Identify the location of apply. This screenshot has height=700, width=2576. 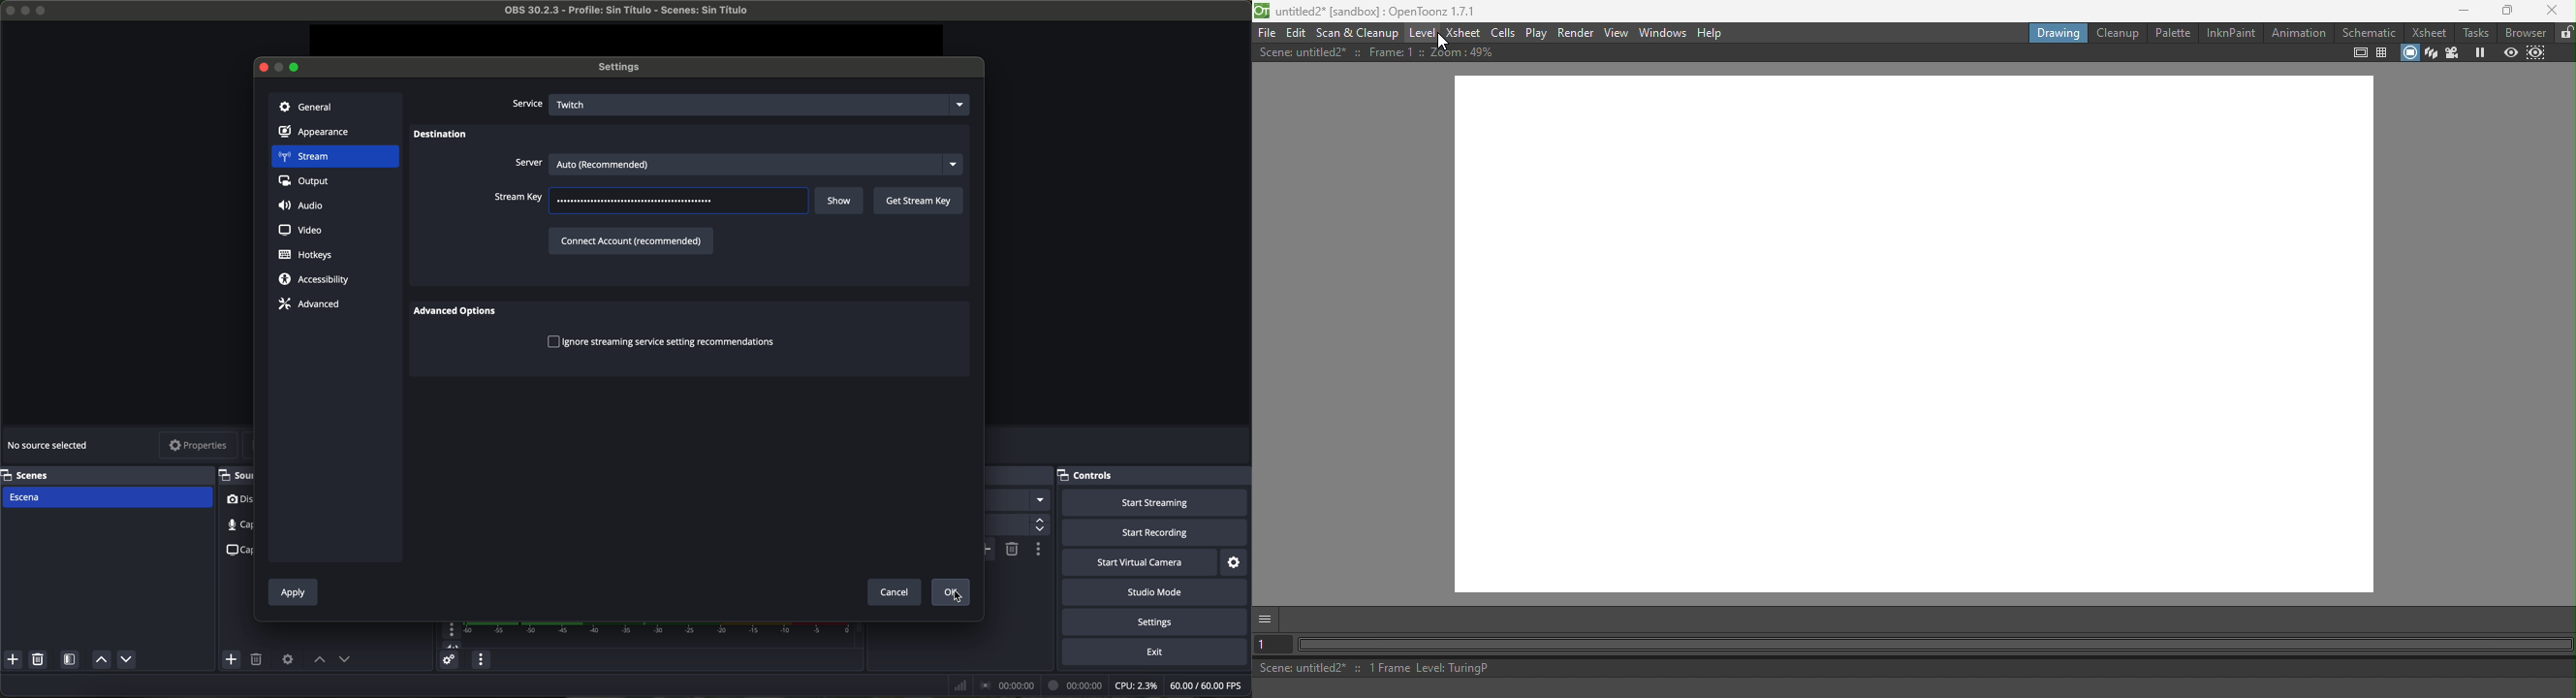
(293, 594).